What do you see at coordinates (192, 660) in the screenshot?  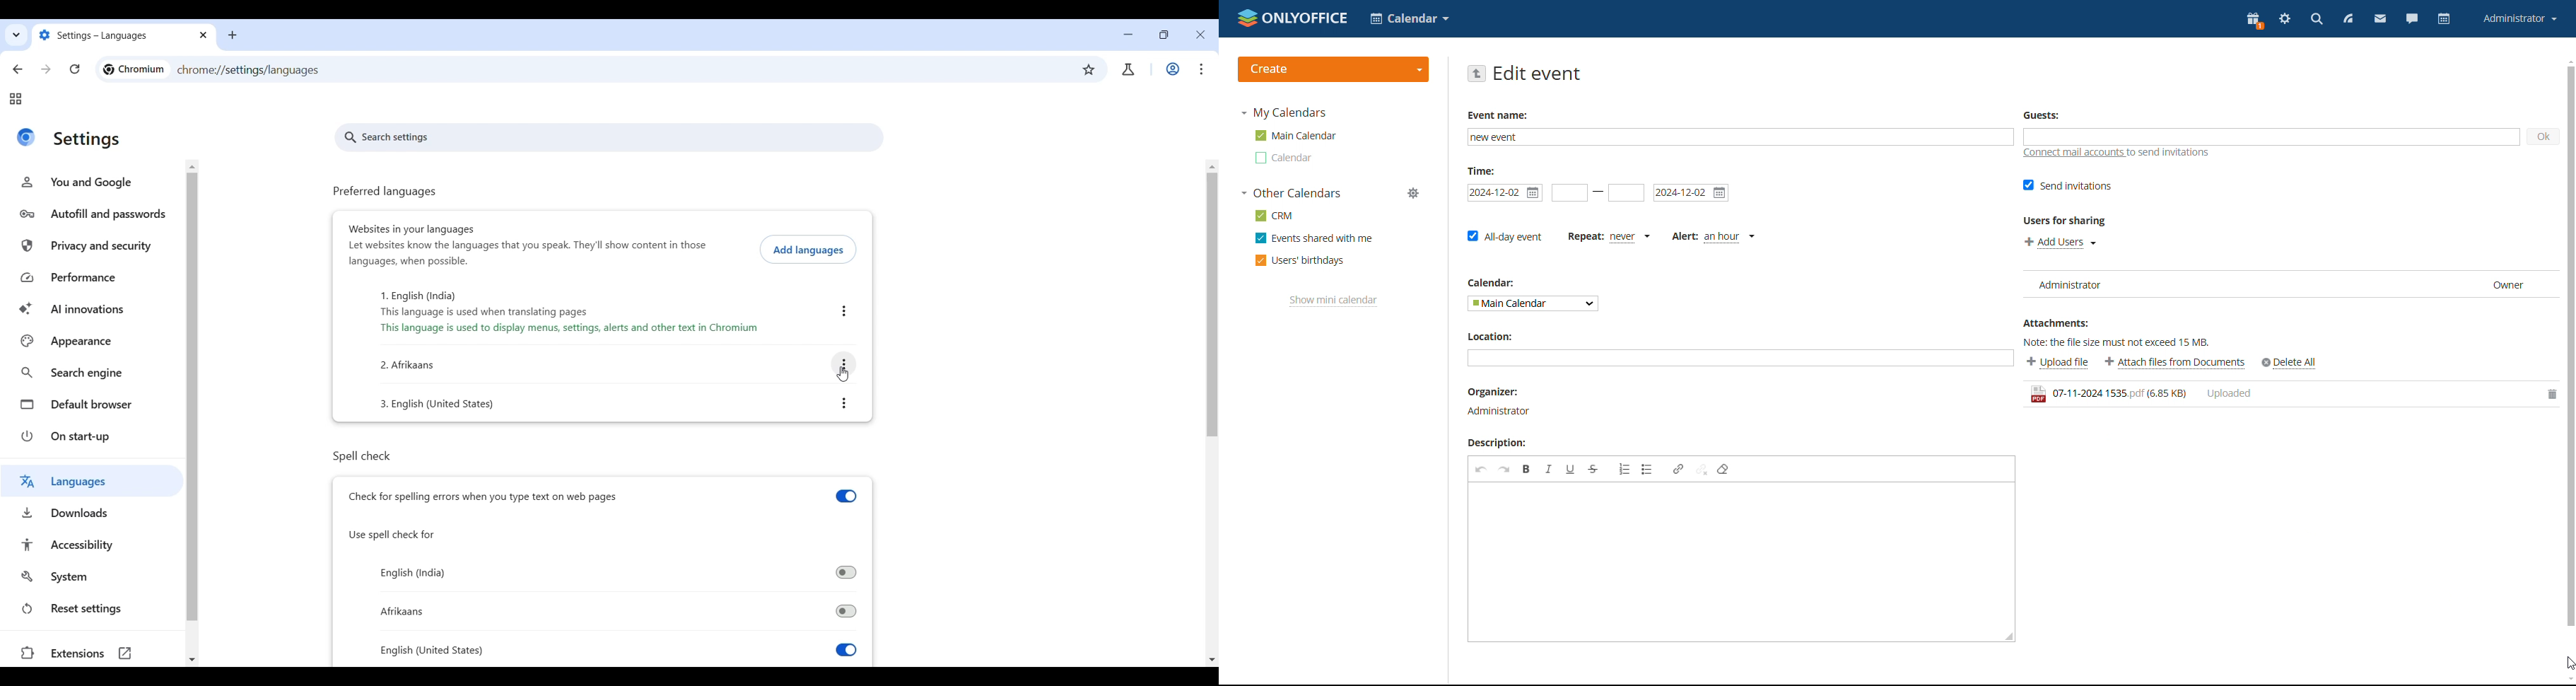 I see `Quick slide to bottom` at bounding box center [192, 660].